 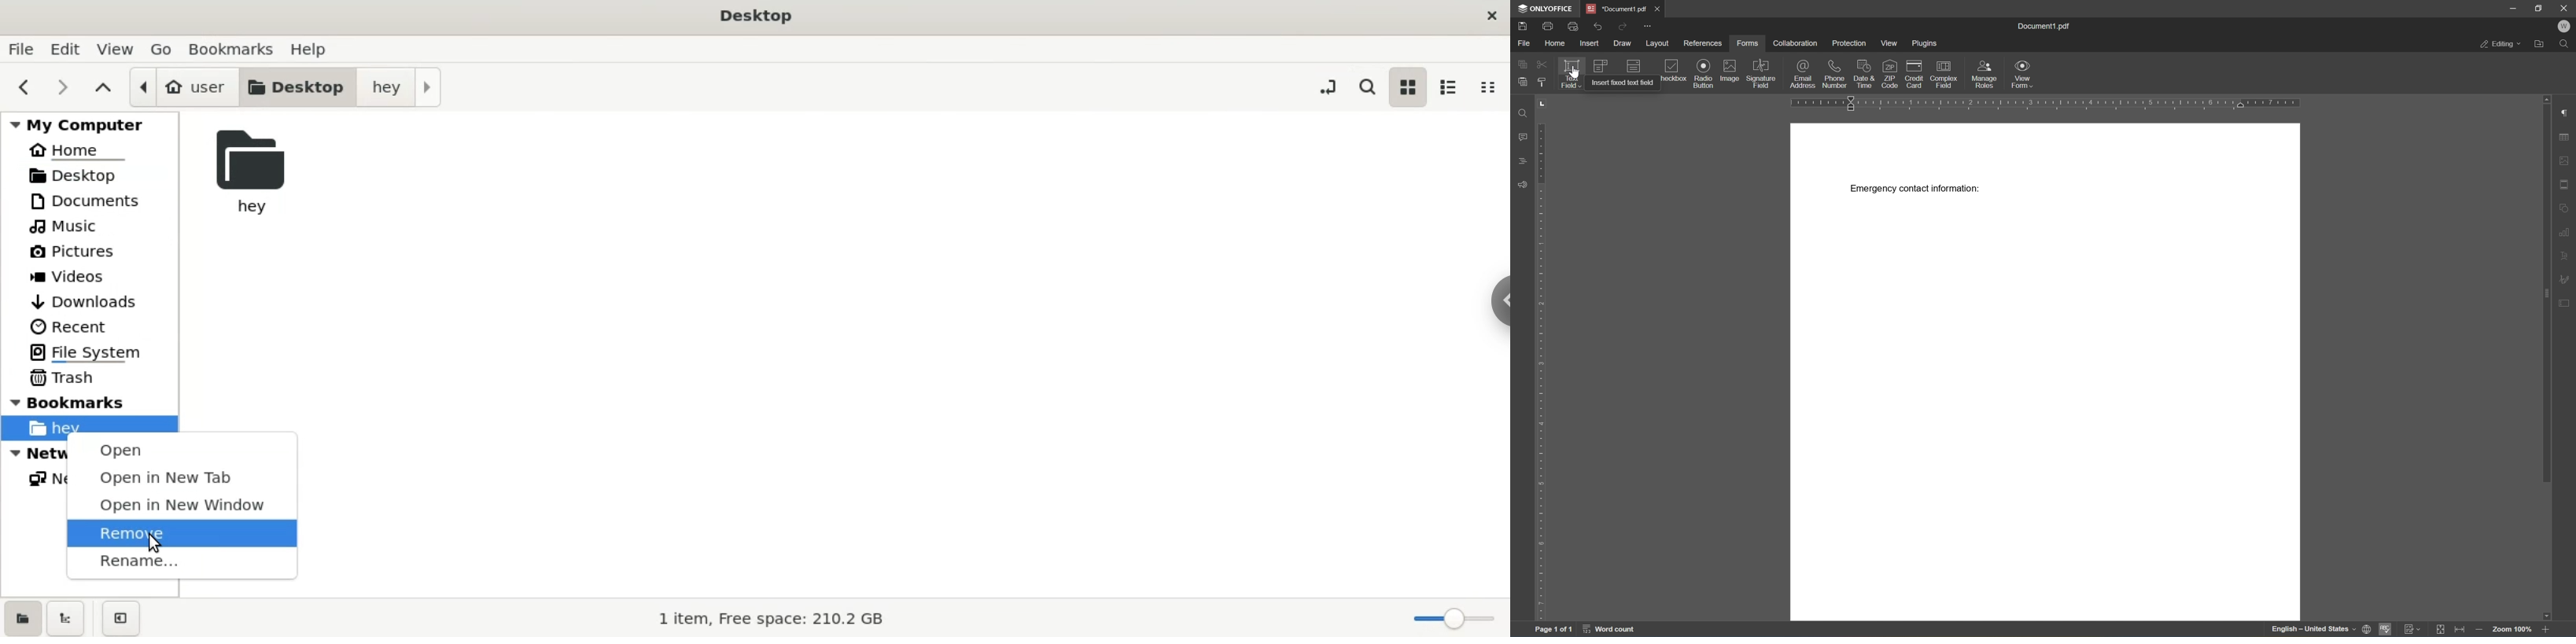 What do you see at coordinates (1633, 65) in the screenshot?
I see `dropdown` at bounding box center [1633, 65].